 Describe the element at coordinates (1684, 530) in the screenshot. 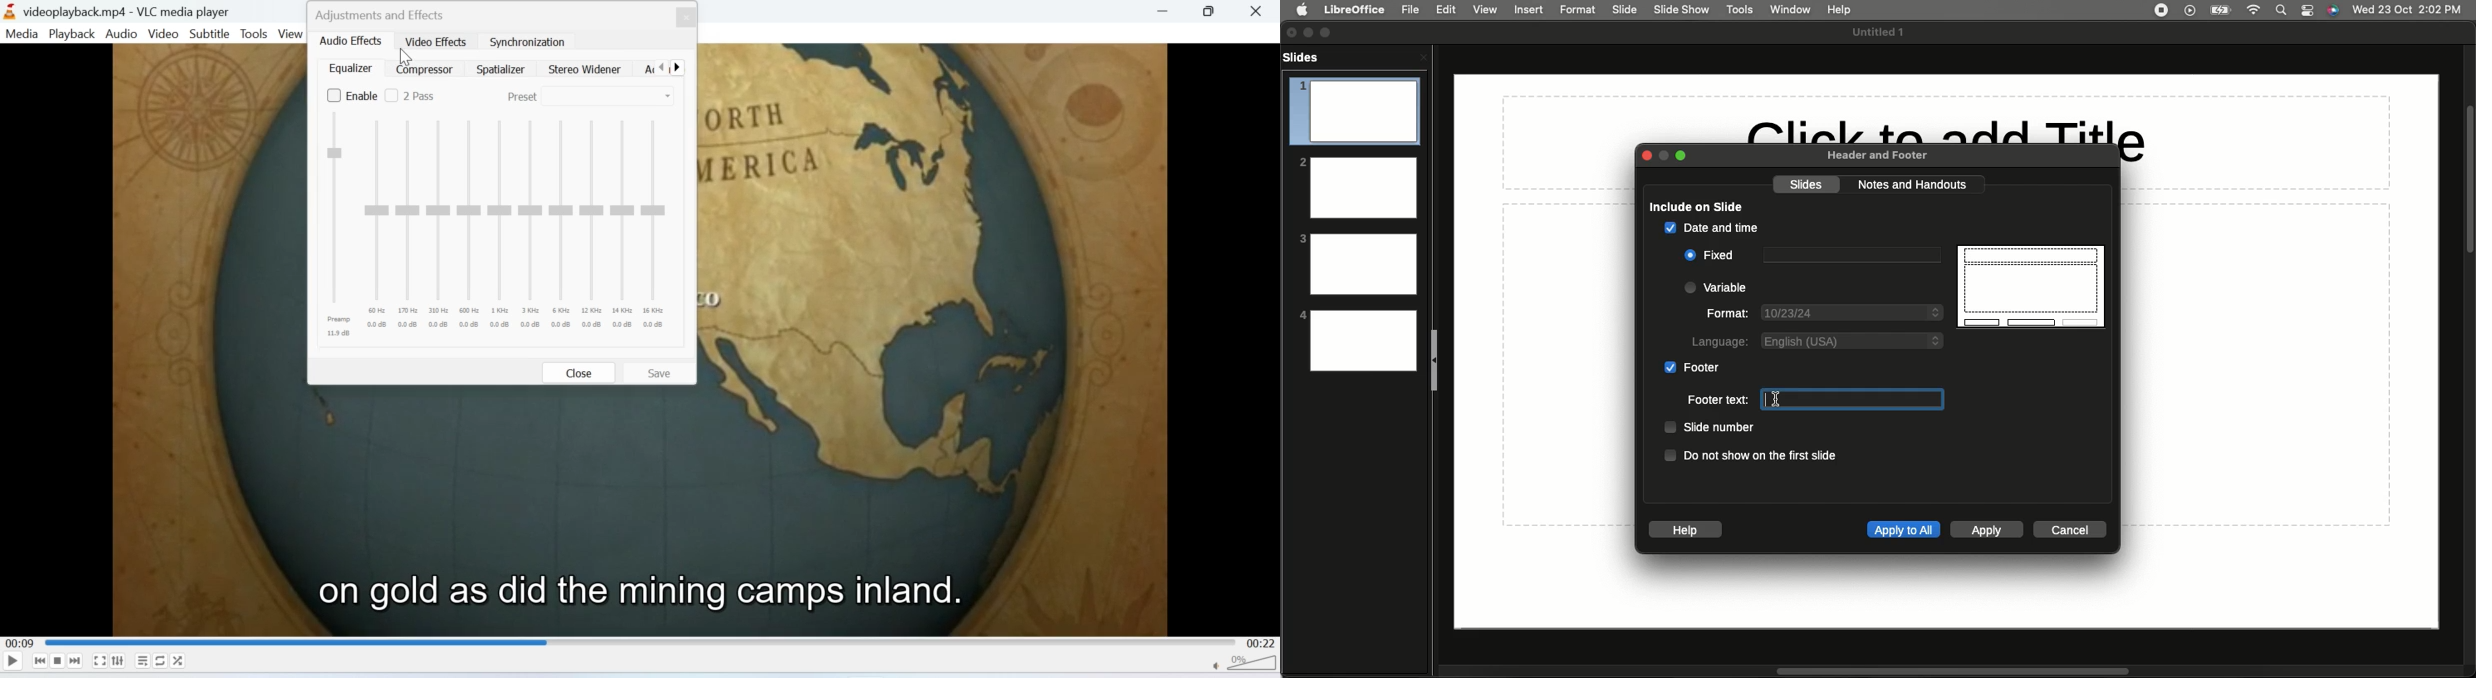

I see `Help` at that location.